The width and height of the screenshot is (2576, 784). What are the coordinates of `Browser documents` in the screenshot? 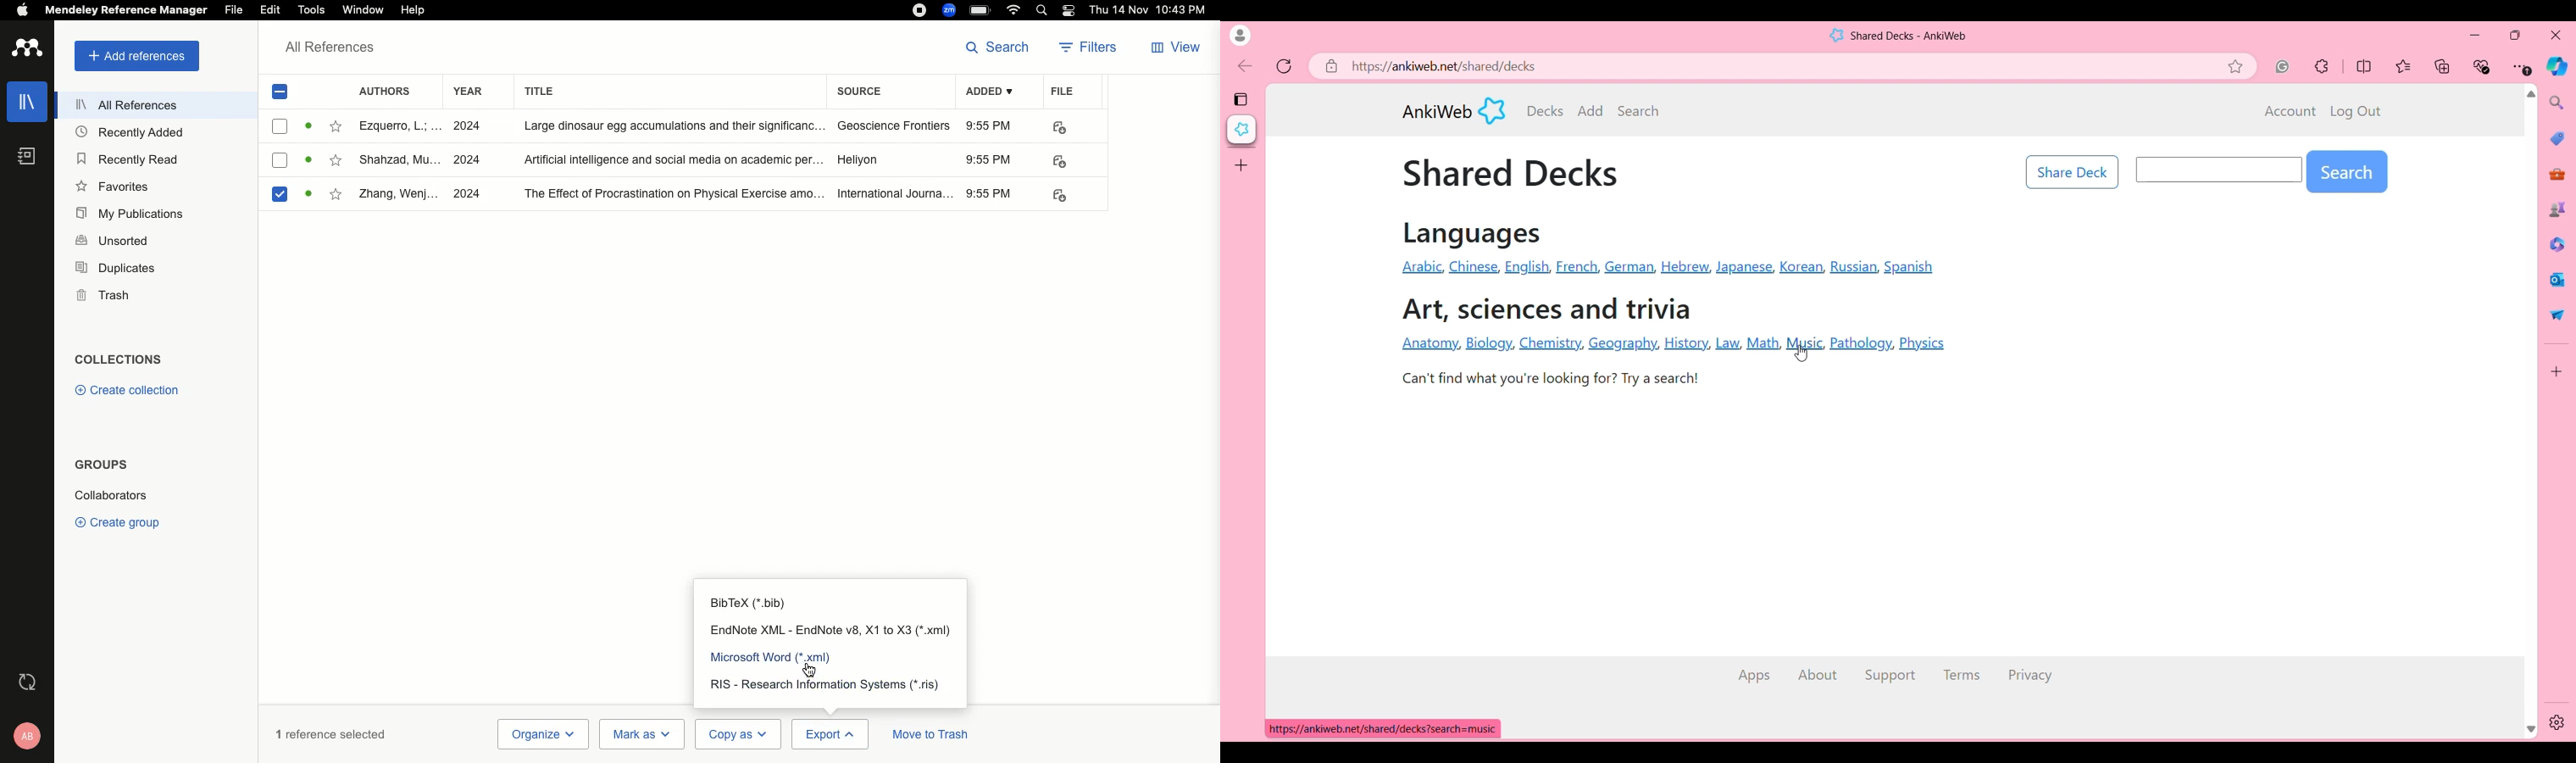 It's located at (2556, 244).